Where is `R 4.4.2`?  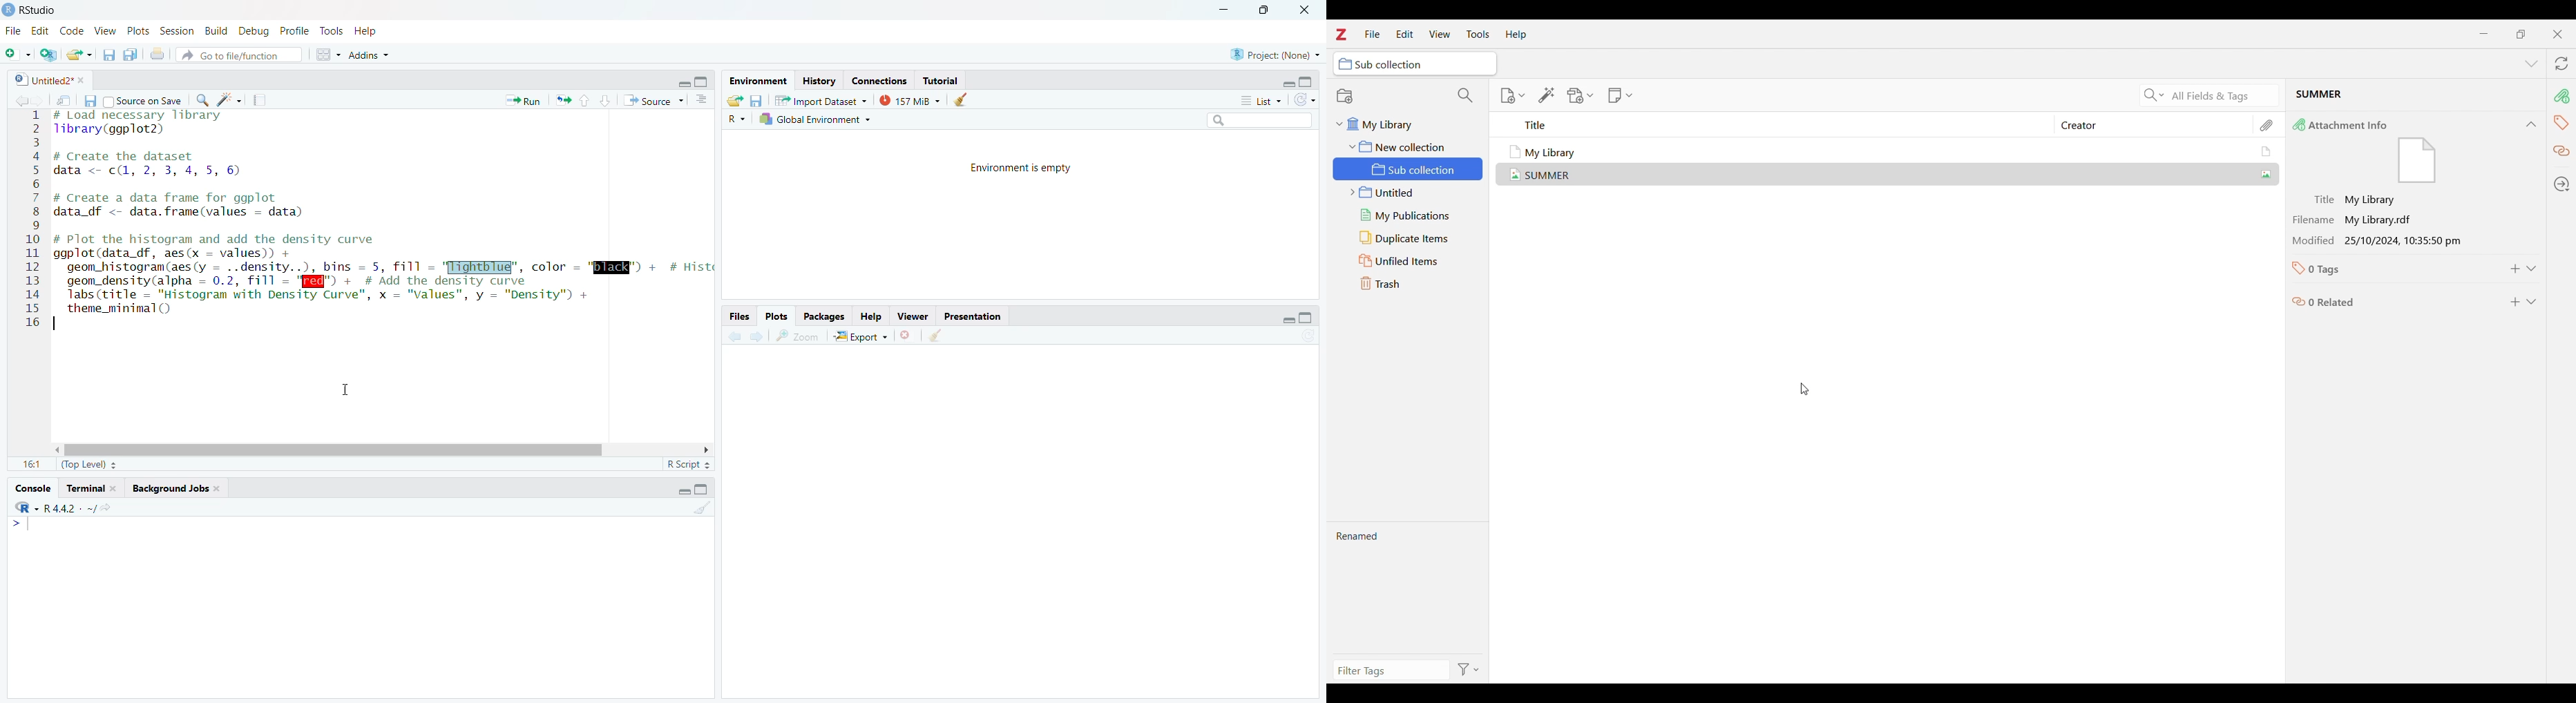 R 4.4.2 is located at coordinates (44, 507).